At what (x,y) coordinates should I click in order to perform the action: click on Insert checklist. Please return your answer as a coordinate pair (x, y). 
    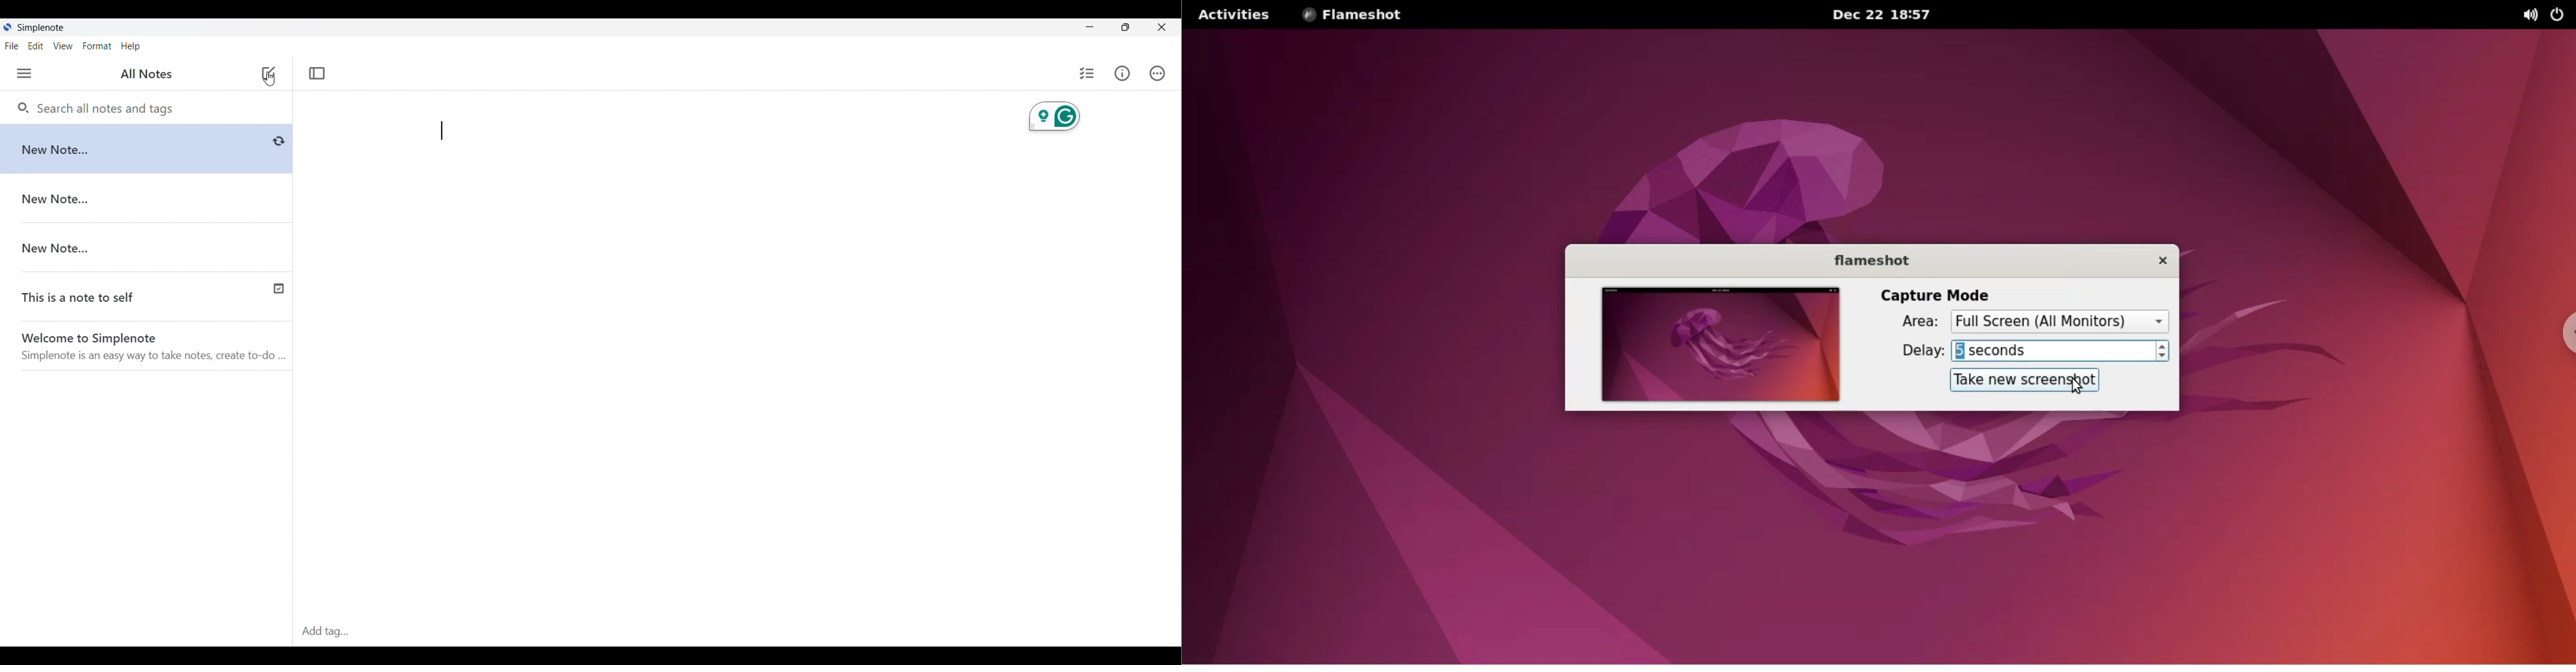
    Looking at the image, I should click on (1087, 73).